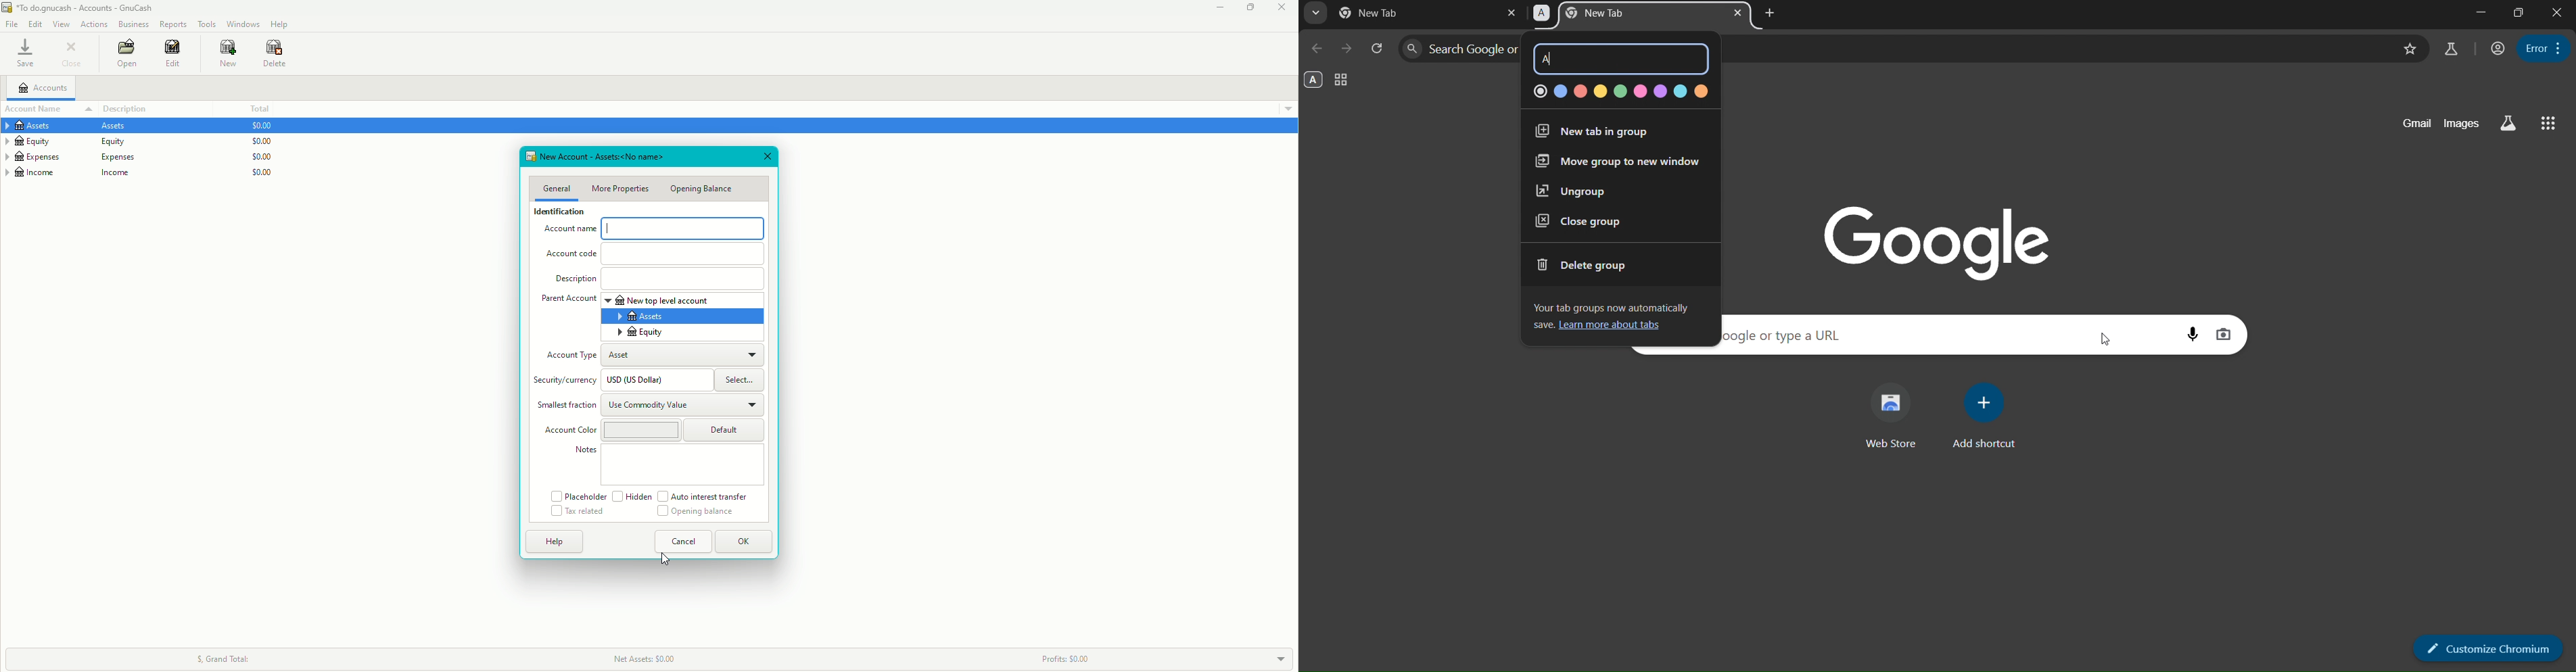  I want to click on More Properties, so click(622, 189).